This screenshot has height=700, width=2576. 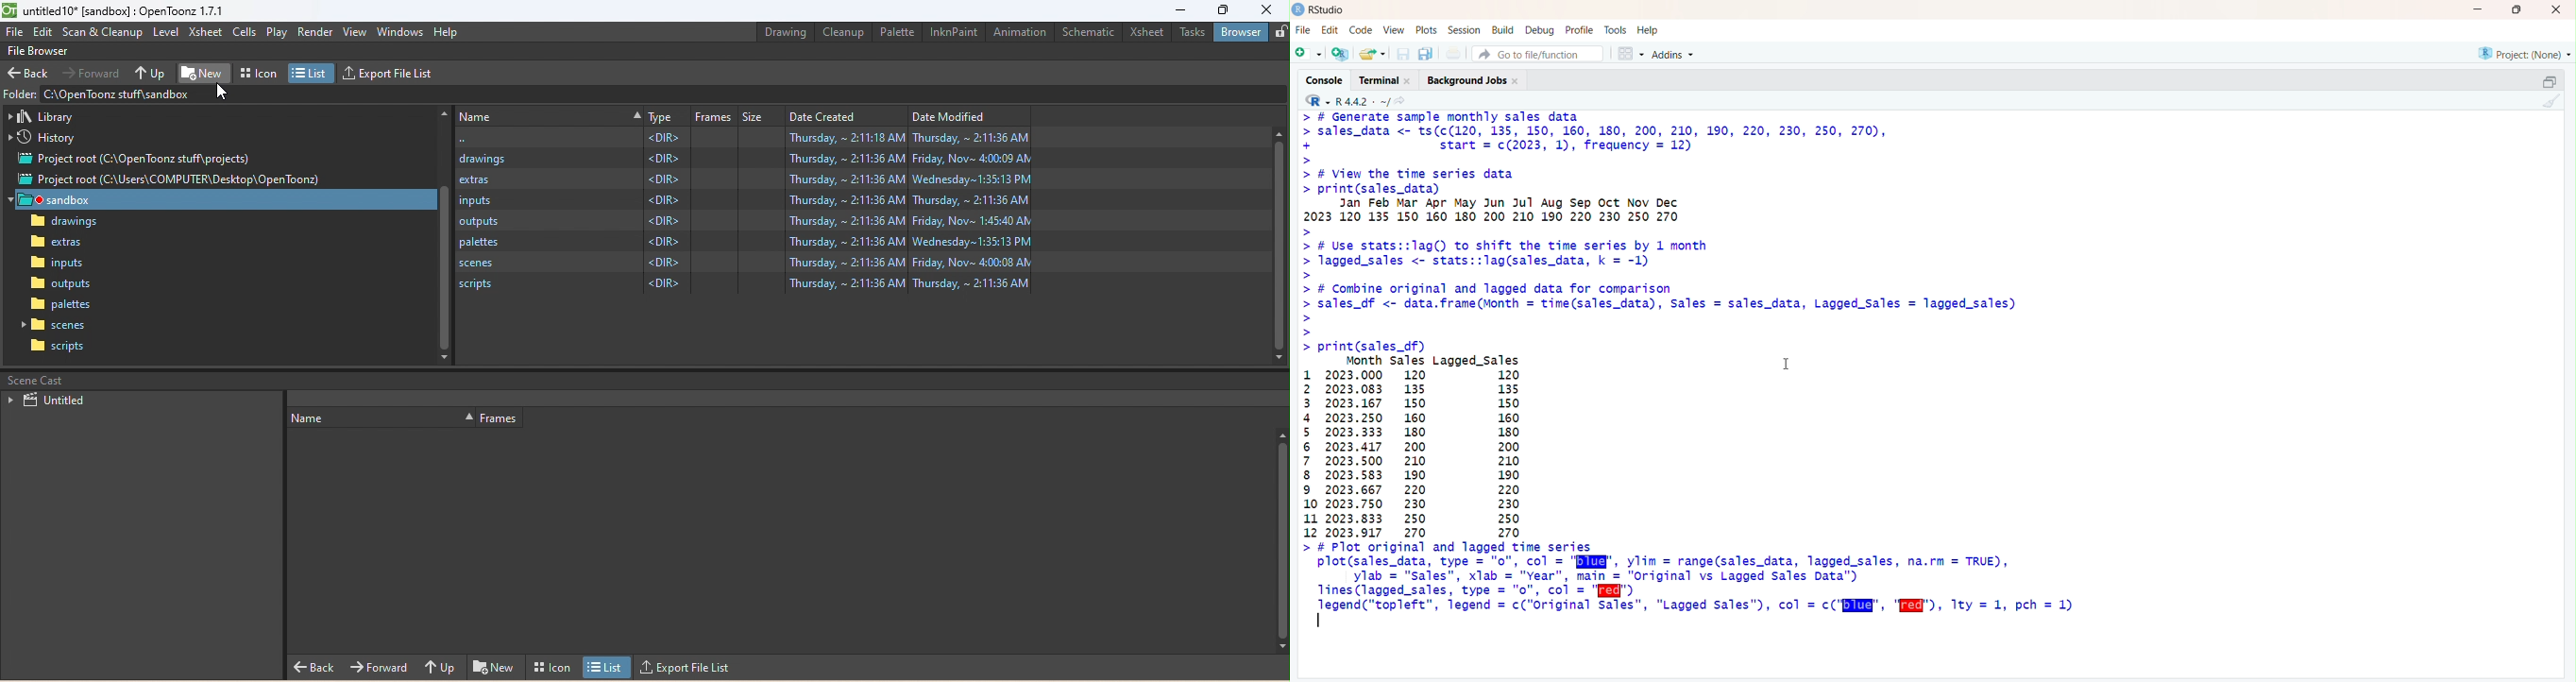 I want to click on Icon, so click(x=551, y=666).